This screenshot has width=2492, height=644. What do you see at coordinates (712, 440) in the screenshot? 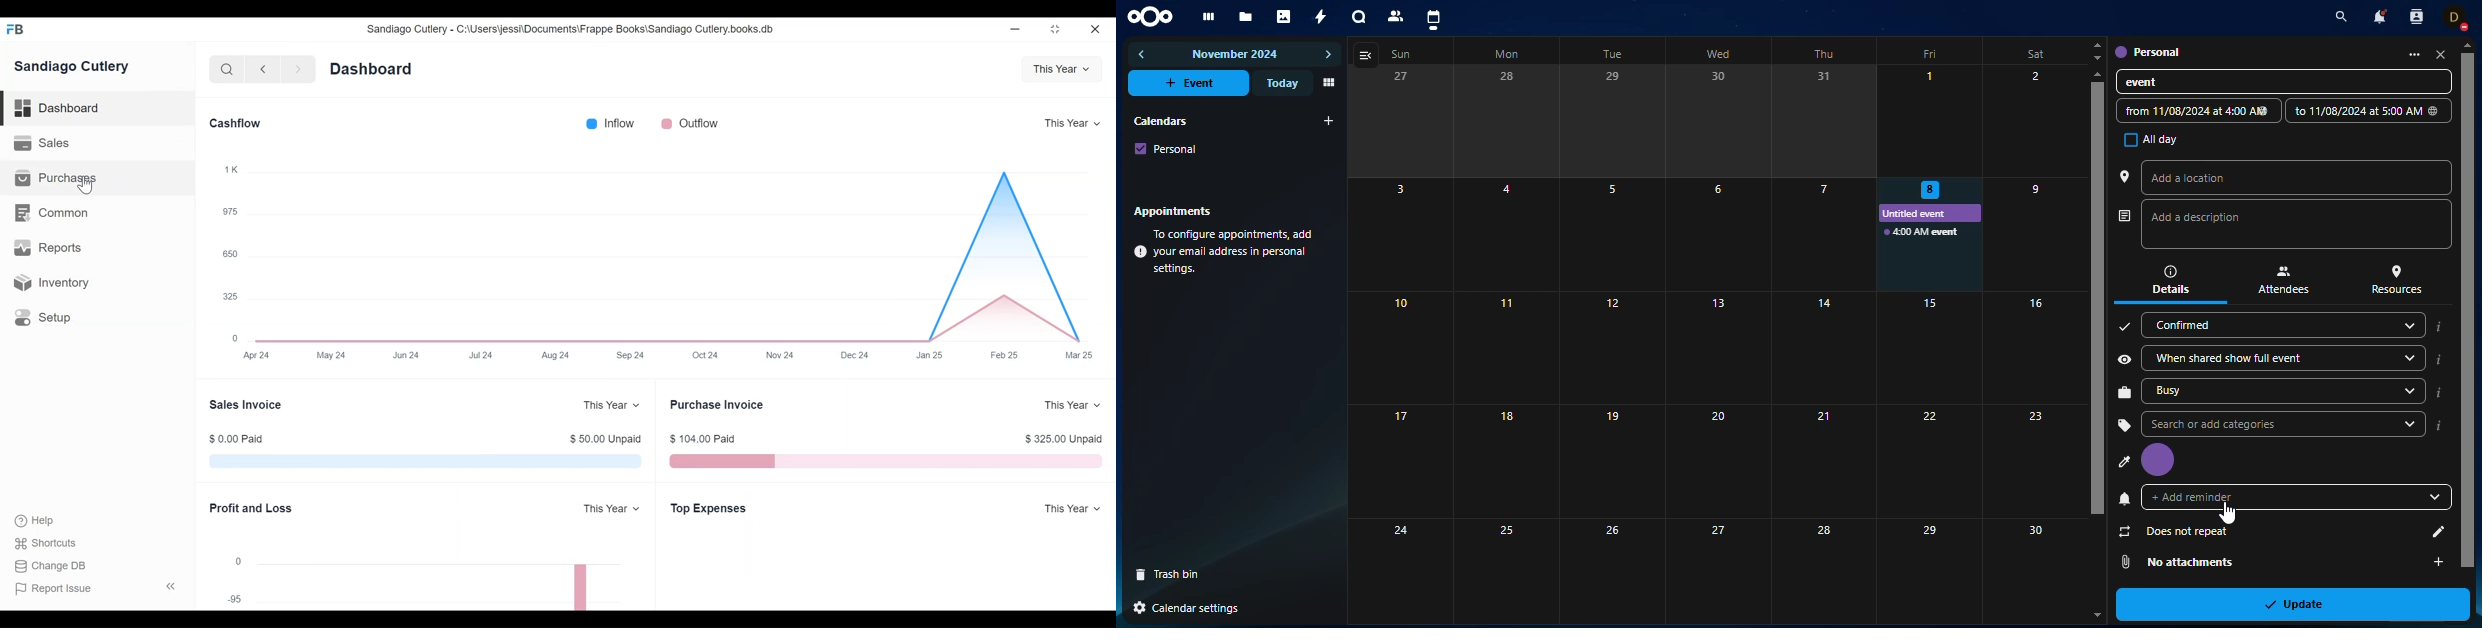
I see `$ 104.00 Paid` at bounding box center [712, 440].